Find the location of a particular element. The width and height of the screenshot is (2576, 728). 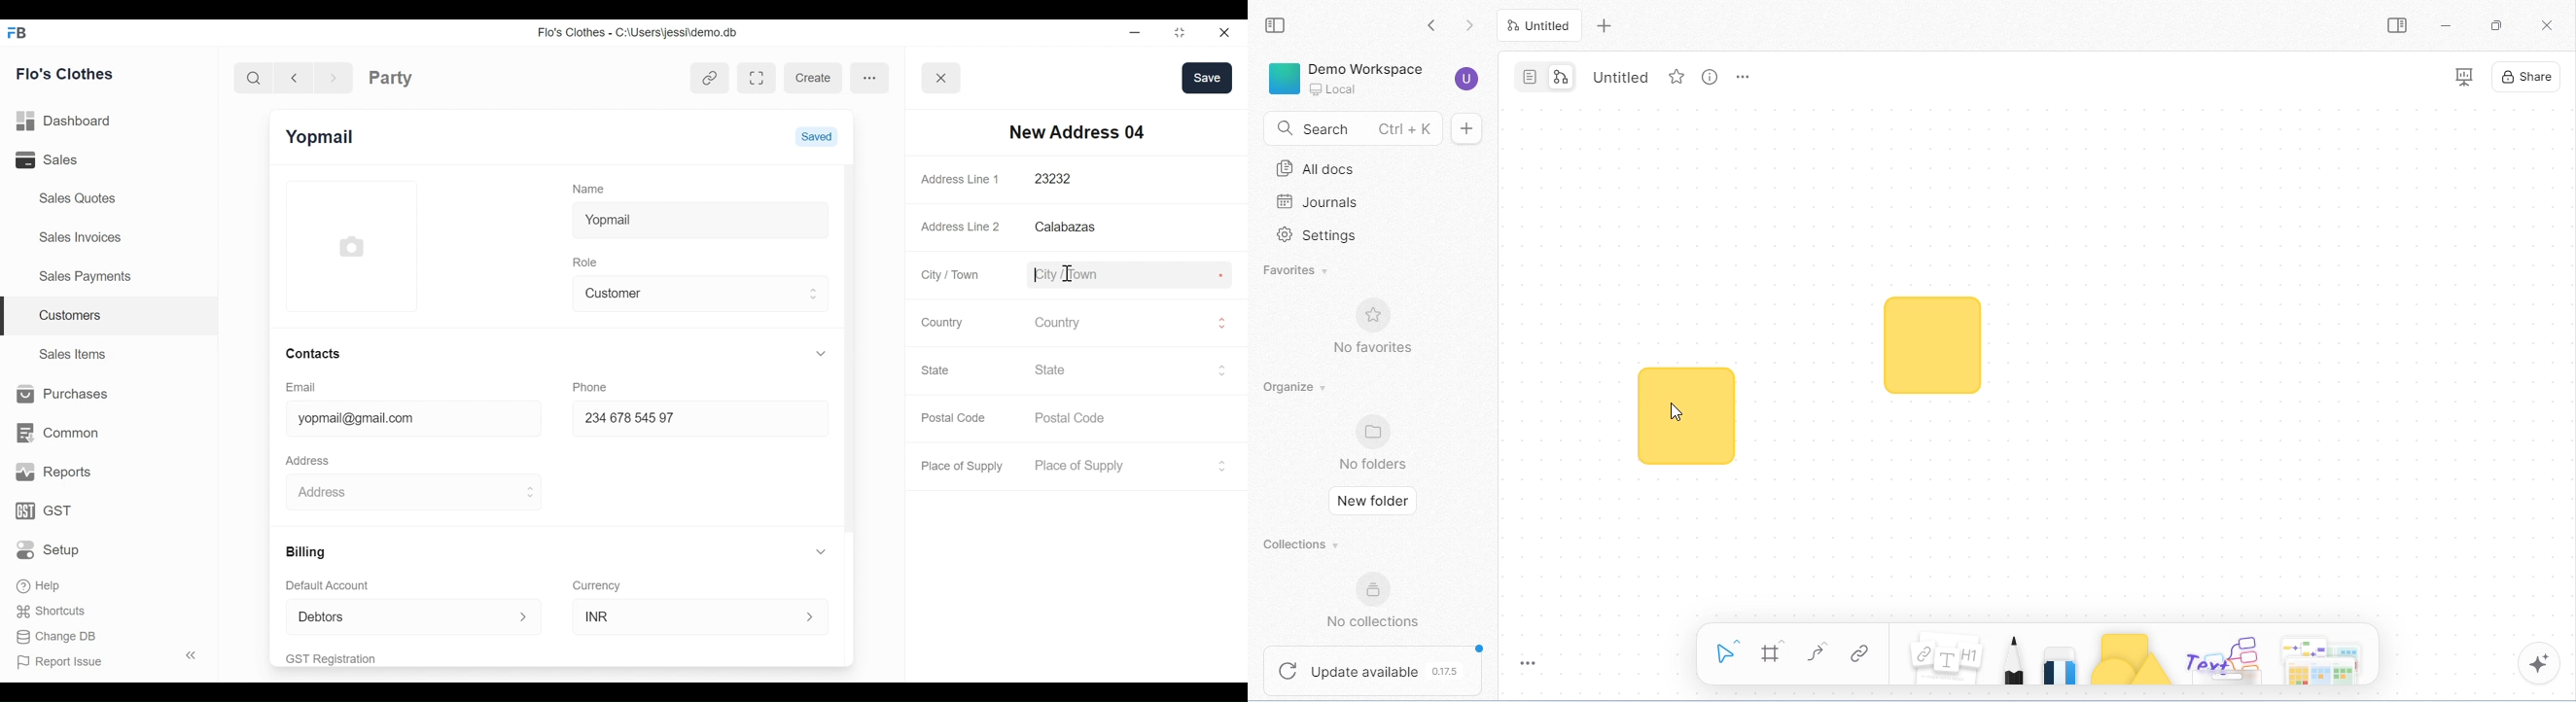

Place of Supply is located at coordinates (1118, 466).